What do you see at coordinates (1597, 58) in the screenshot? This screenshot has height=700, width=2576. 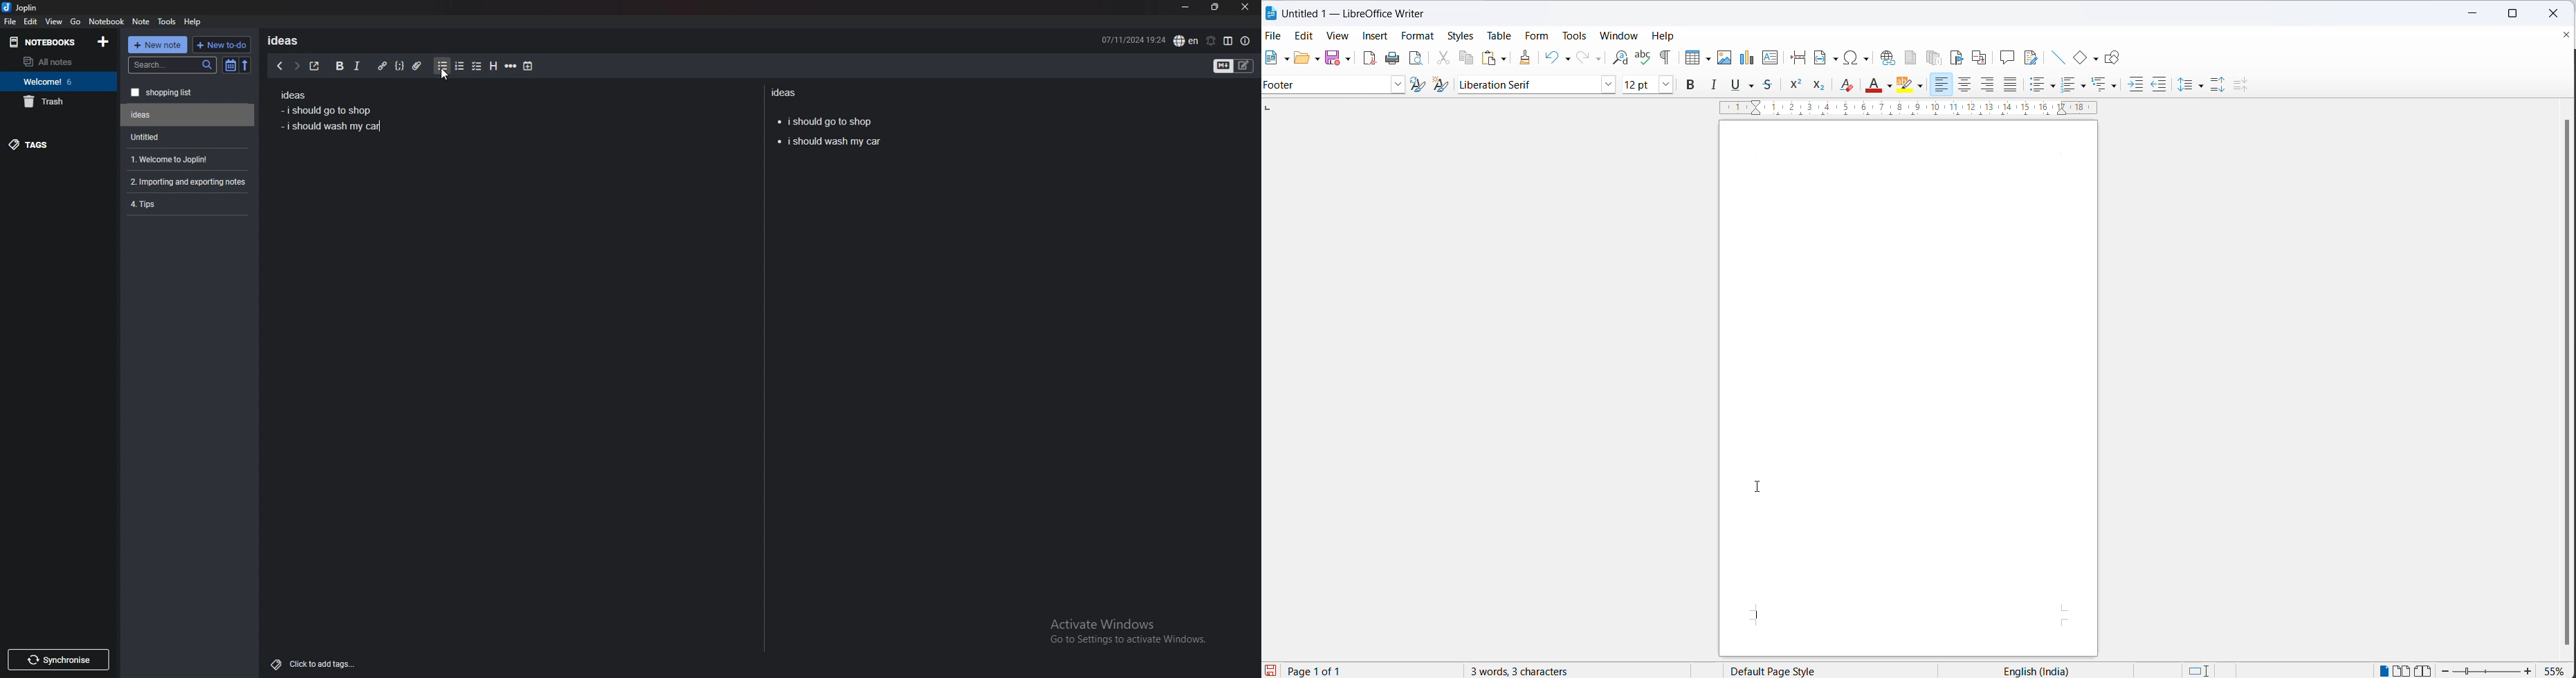 I see `redo options` at bounding box center [1597, 58].